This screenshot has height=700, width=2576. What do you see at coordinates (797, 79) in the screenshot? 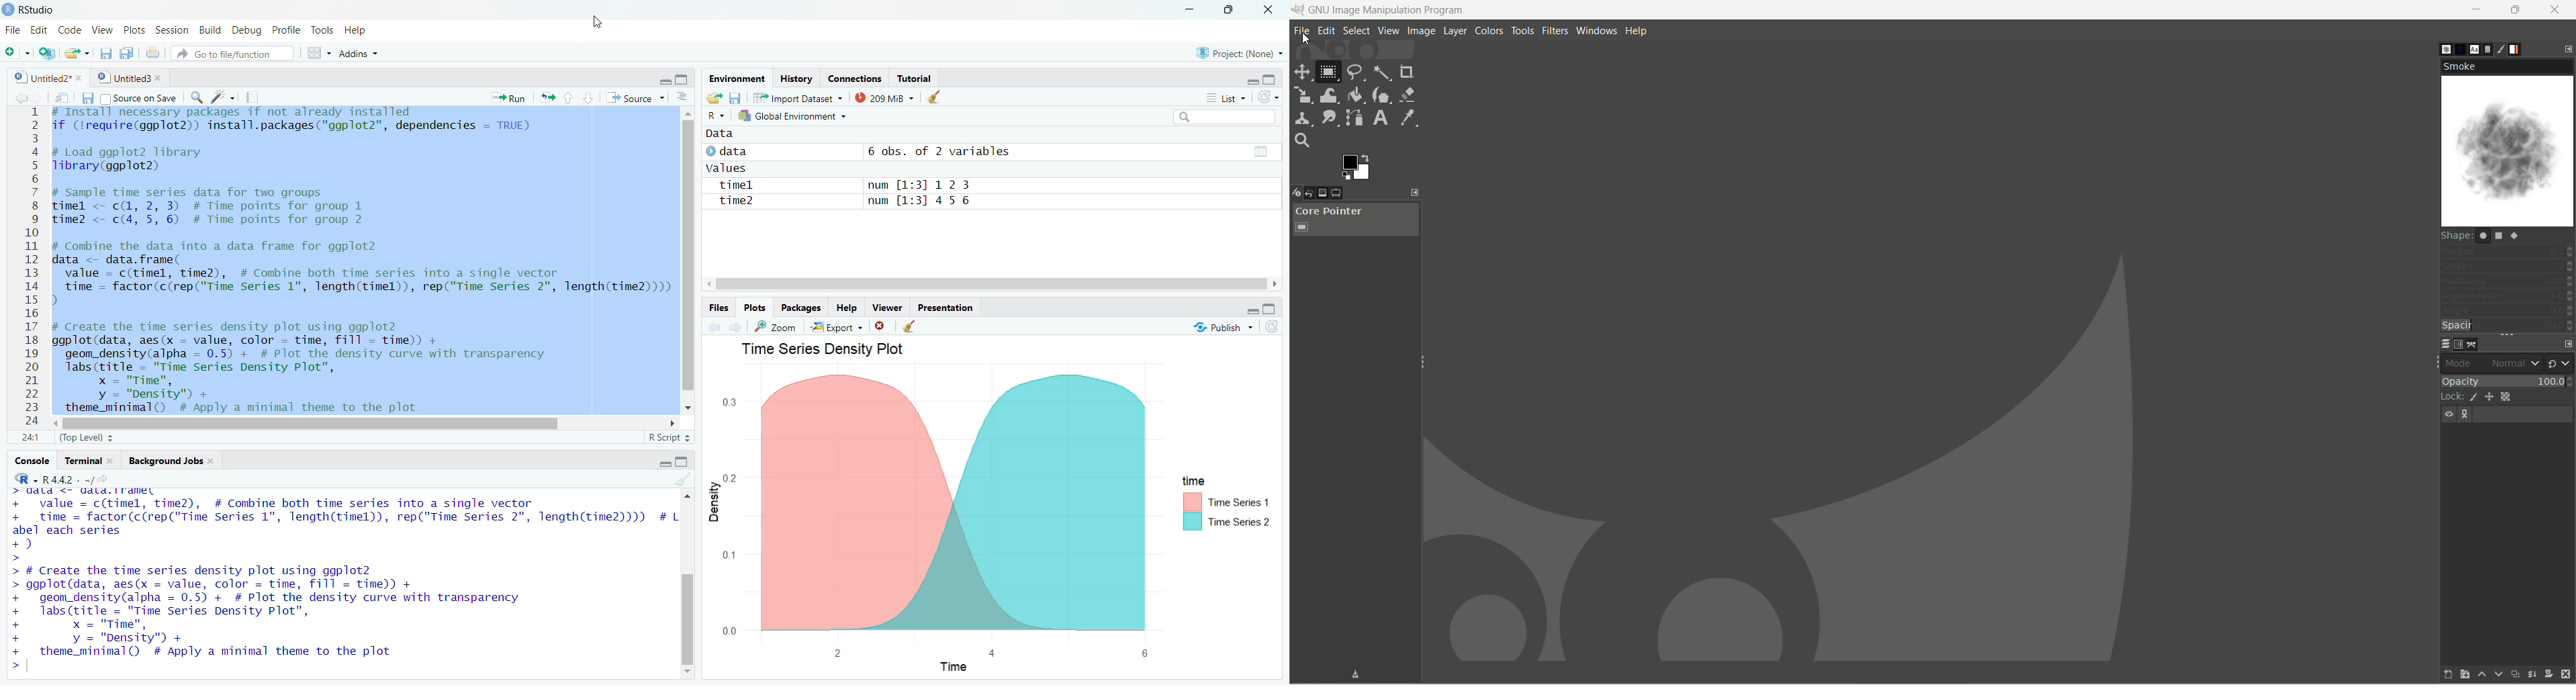
I see `History` at bounding box center [797, 79].